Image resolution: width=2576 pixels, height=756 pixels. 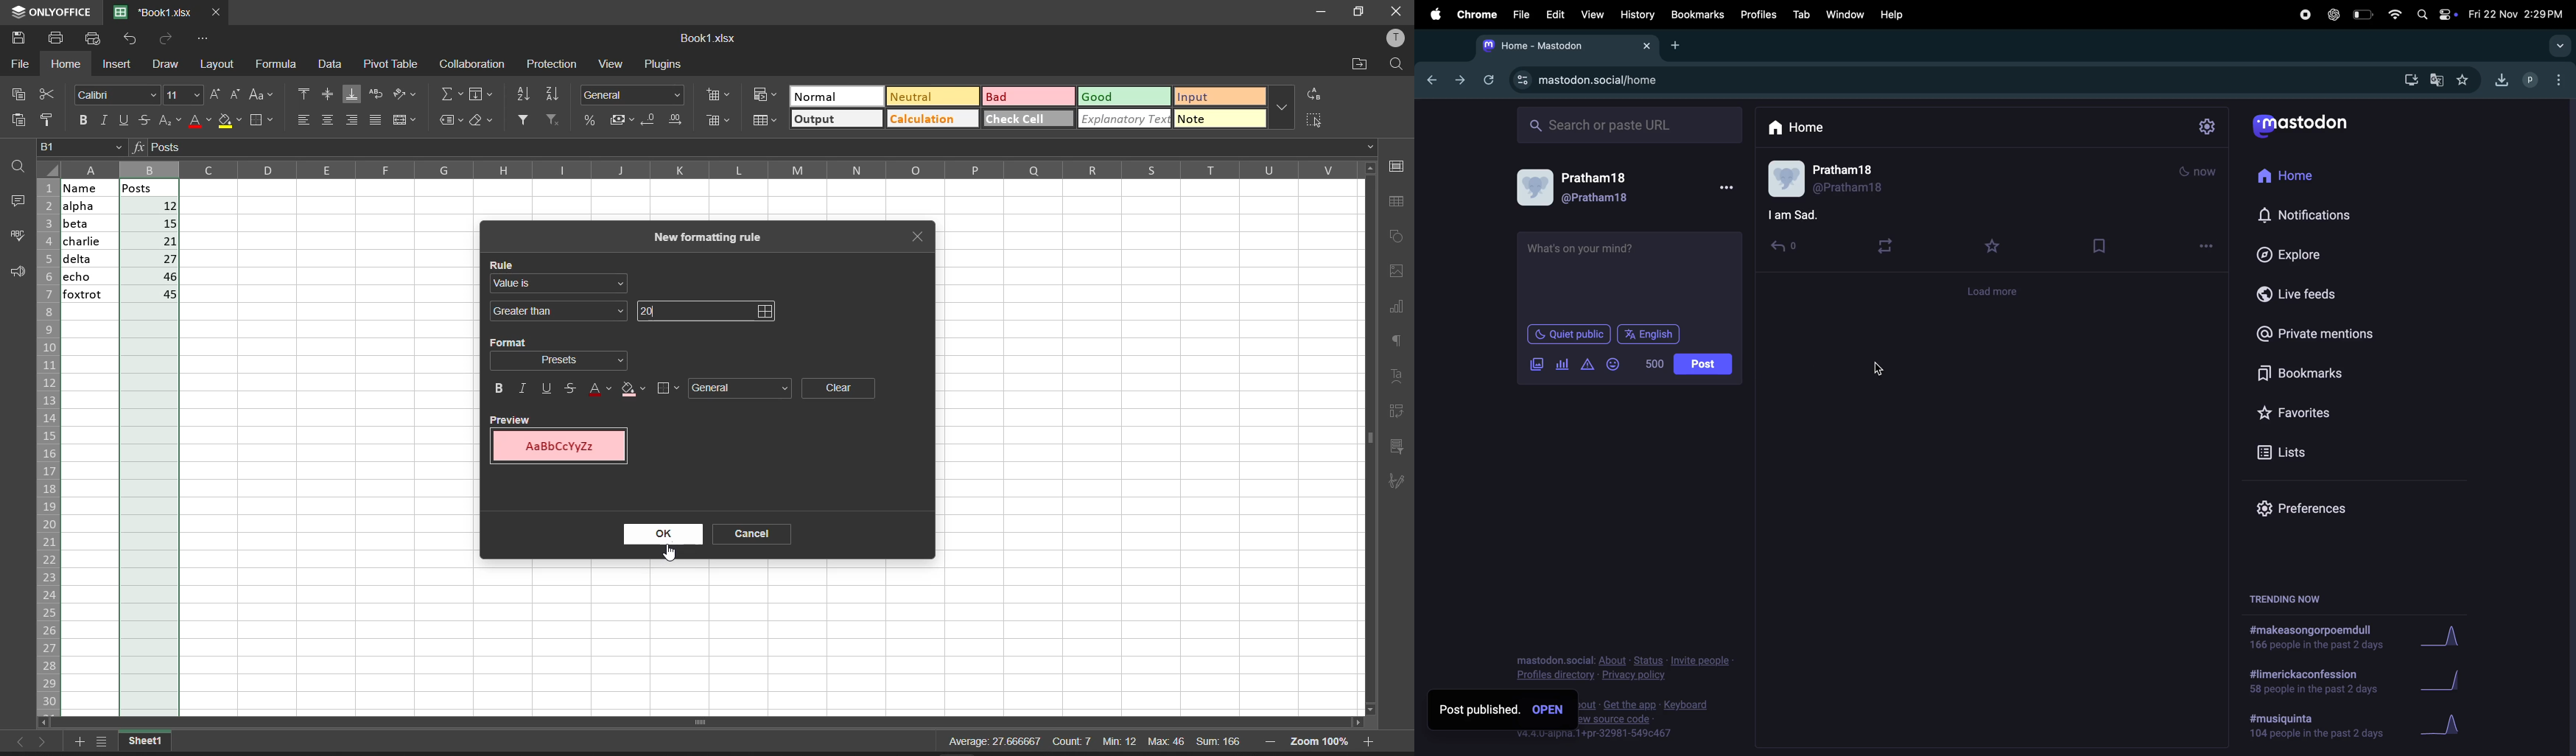 What do you see at coordinates (634, 94) in the screenshot?
I see `number format` at bounding box center [634, 94].